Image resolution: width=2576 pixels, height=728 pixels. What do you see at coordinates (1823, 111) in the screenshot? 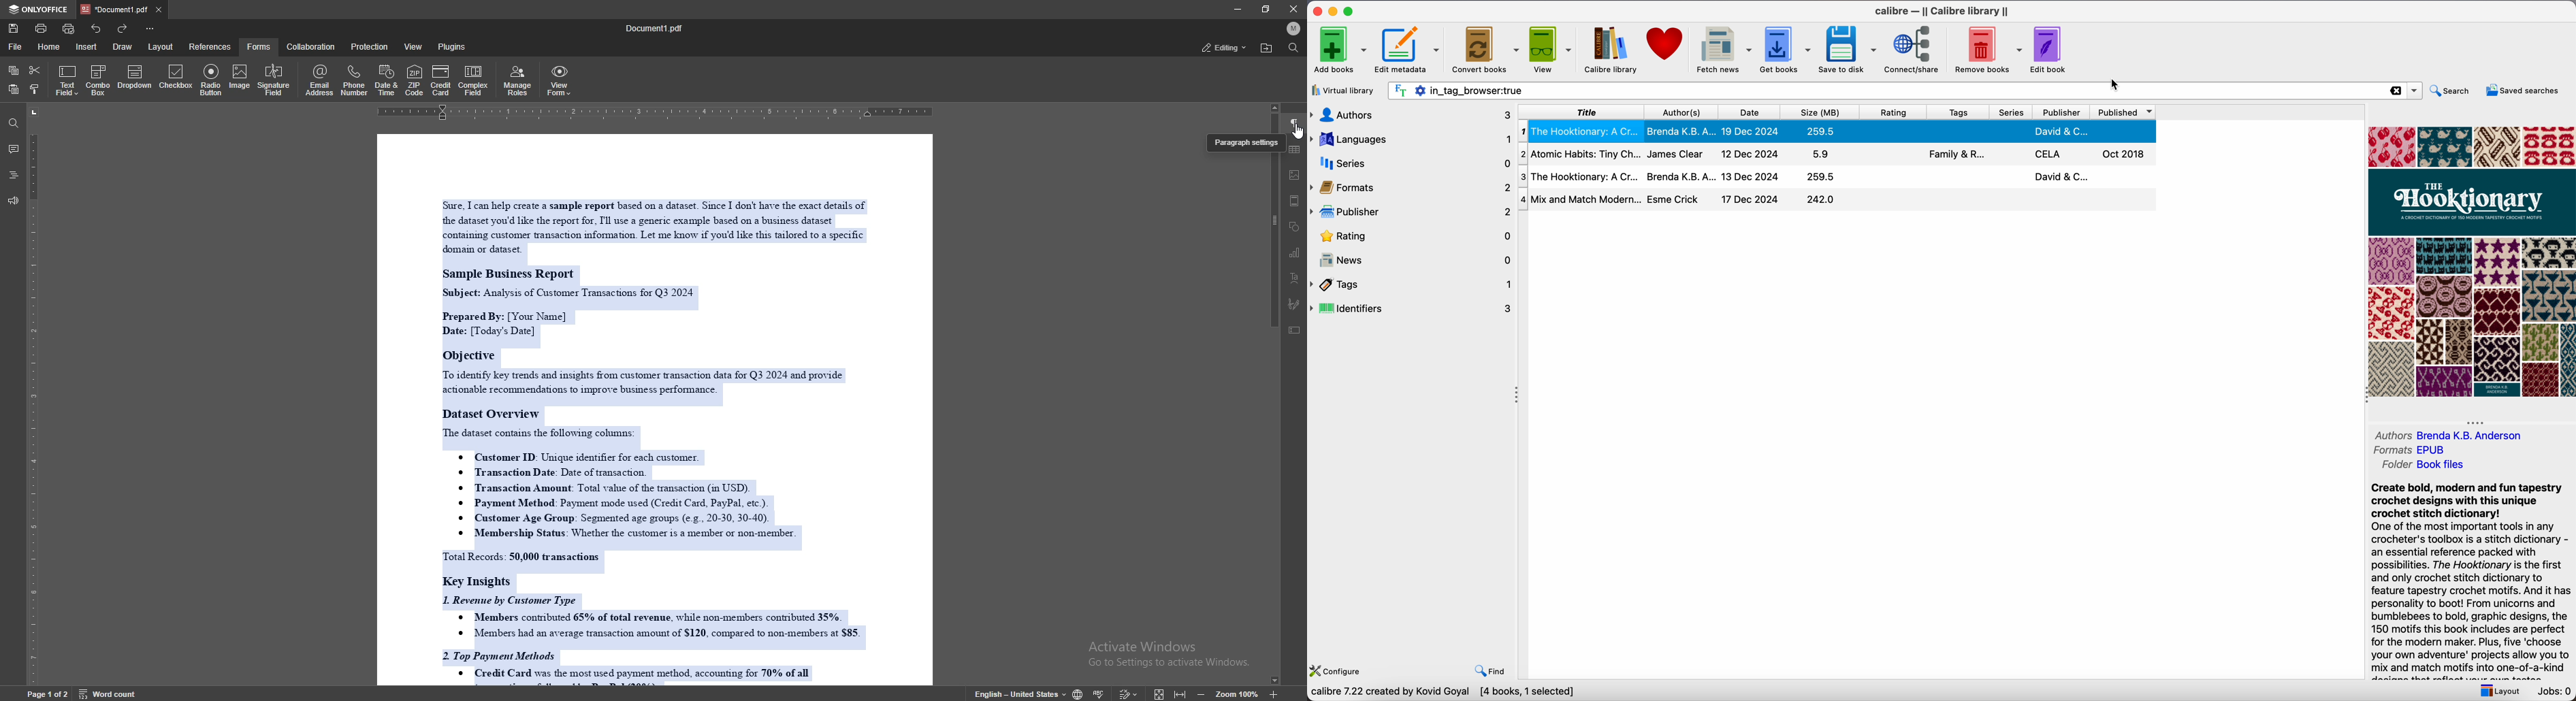
I see `size` at bounding box center [1823, 111].